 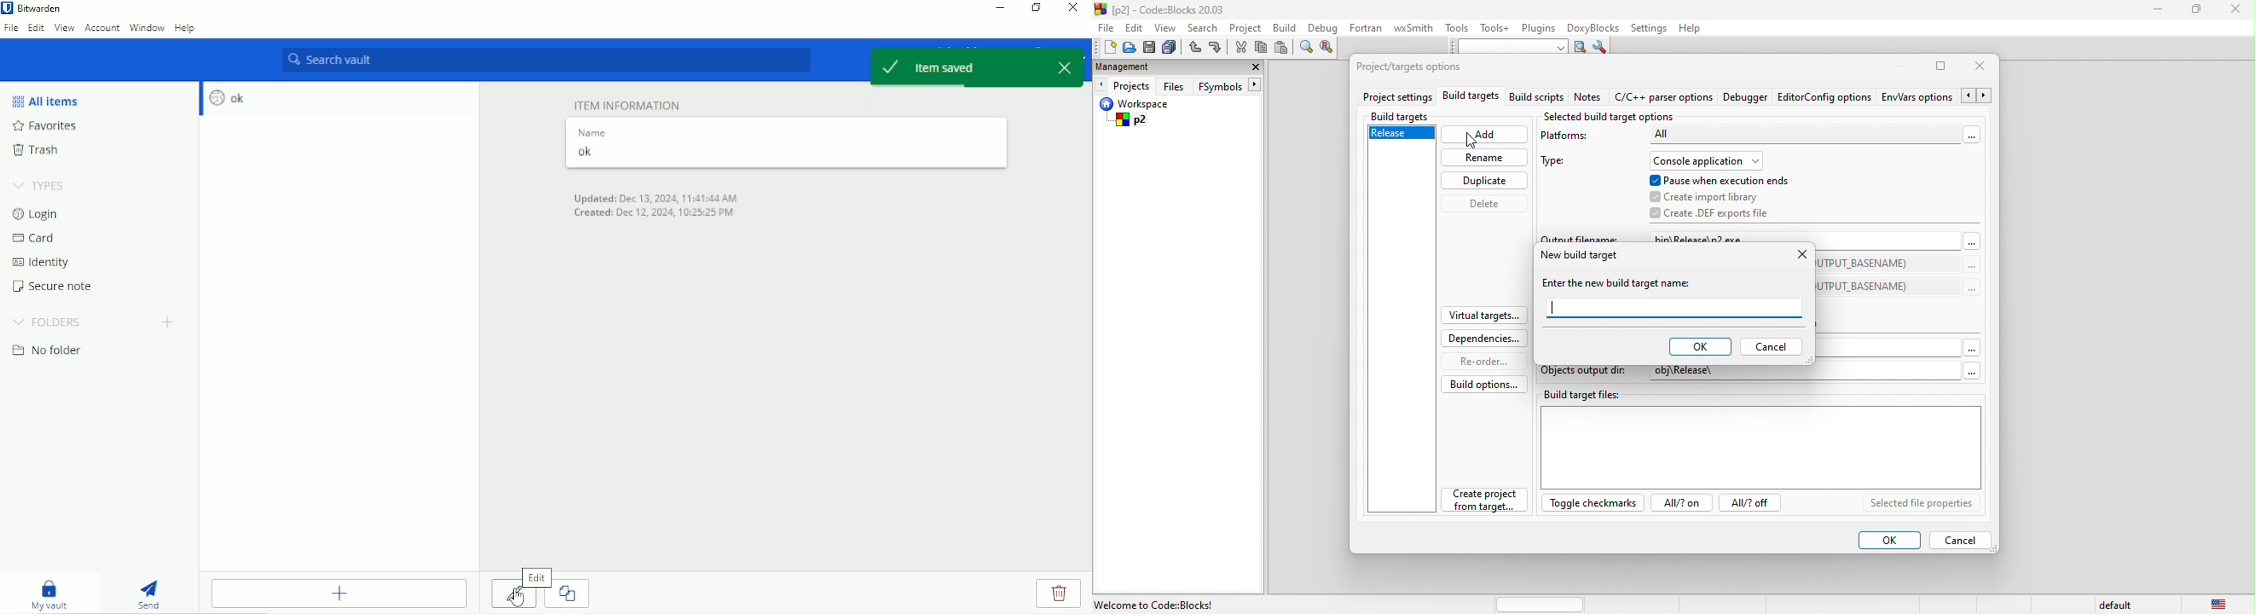 I want to click on united state, so click(x=2221, y=603).